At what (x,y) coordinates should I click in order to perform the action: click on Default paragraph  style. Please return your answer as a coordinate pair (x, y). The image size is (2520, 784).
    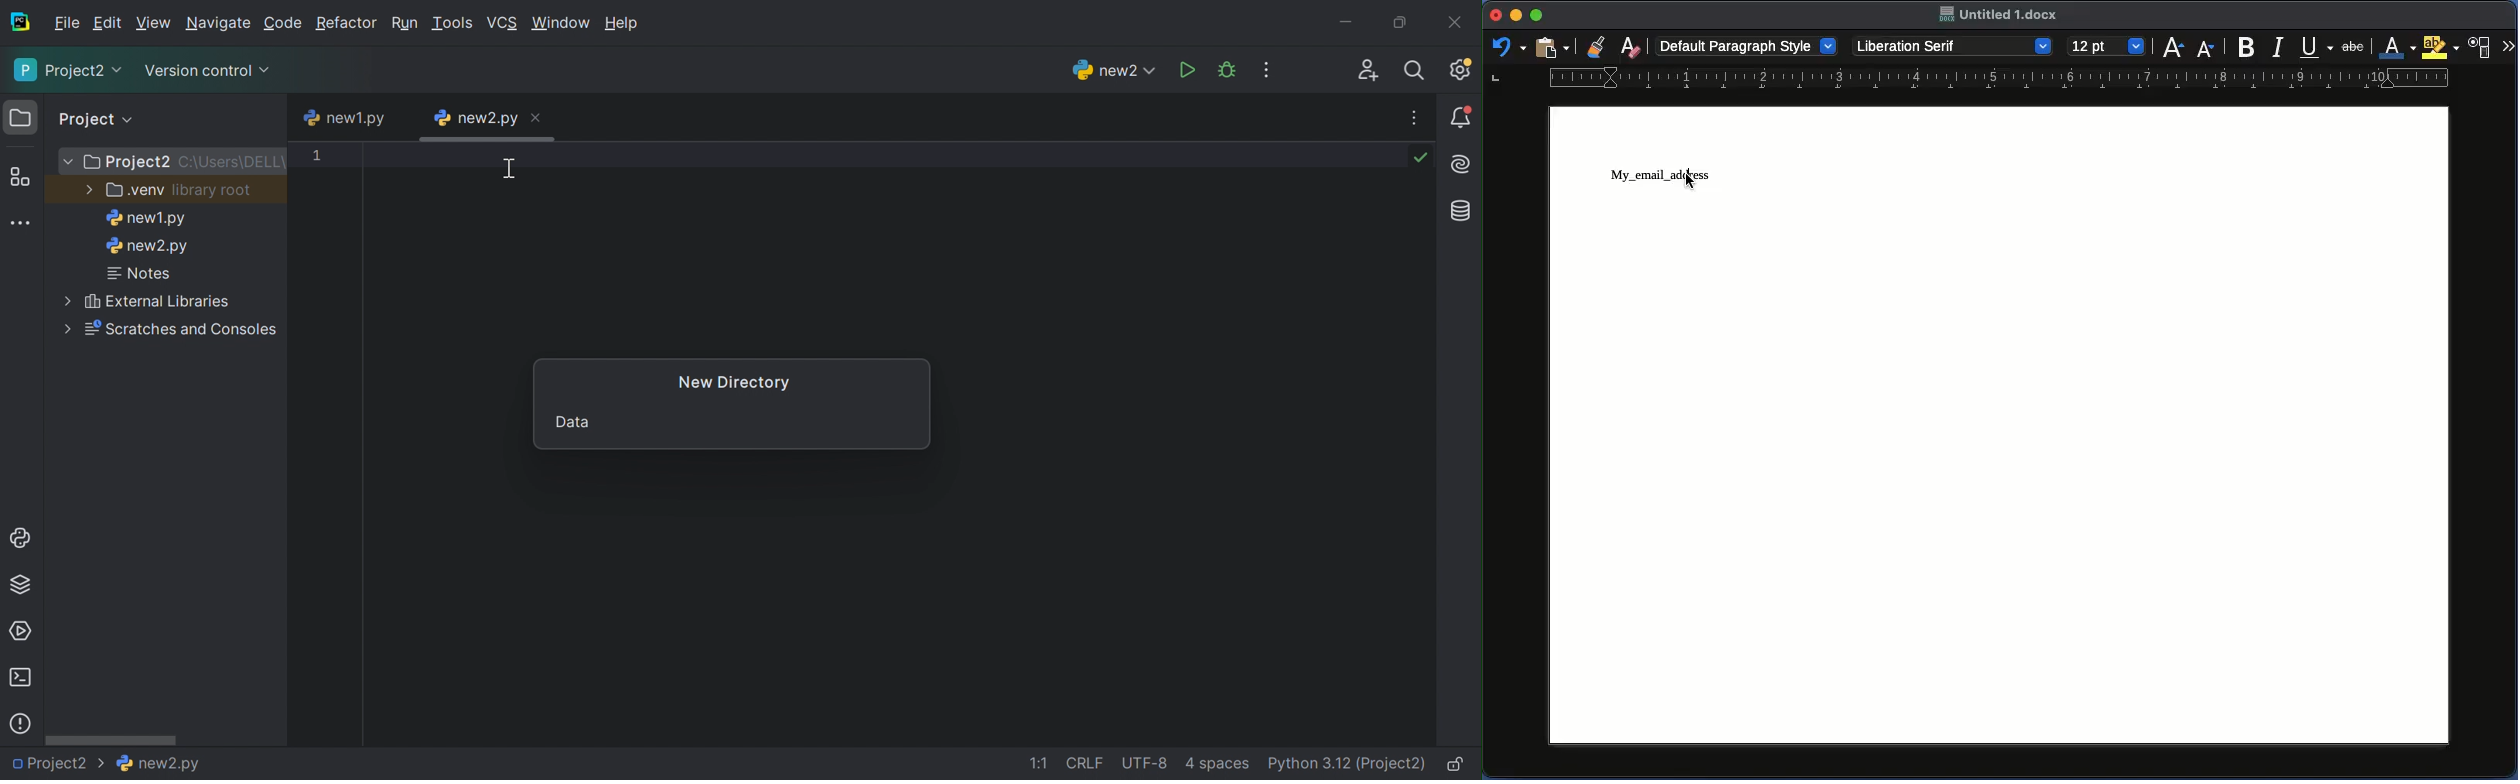
    Looking at the image, I should click on (1747, 45).